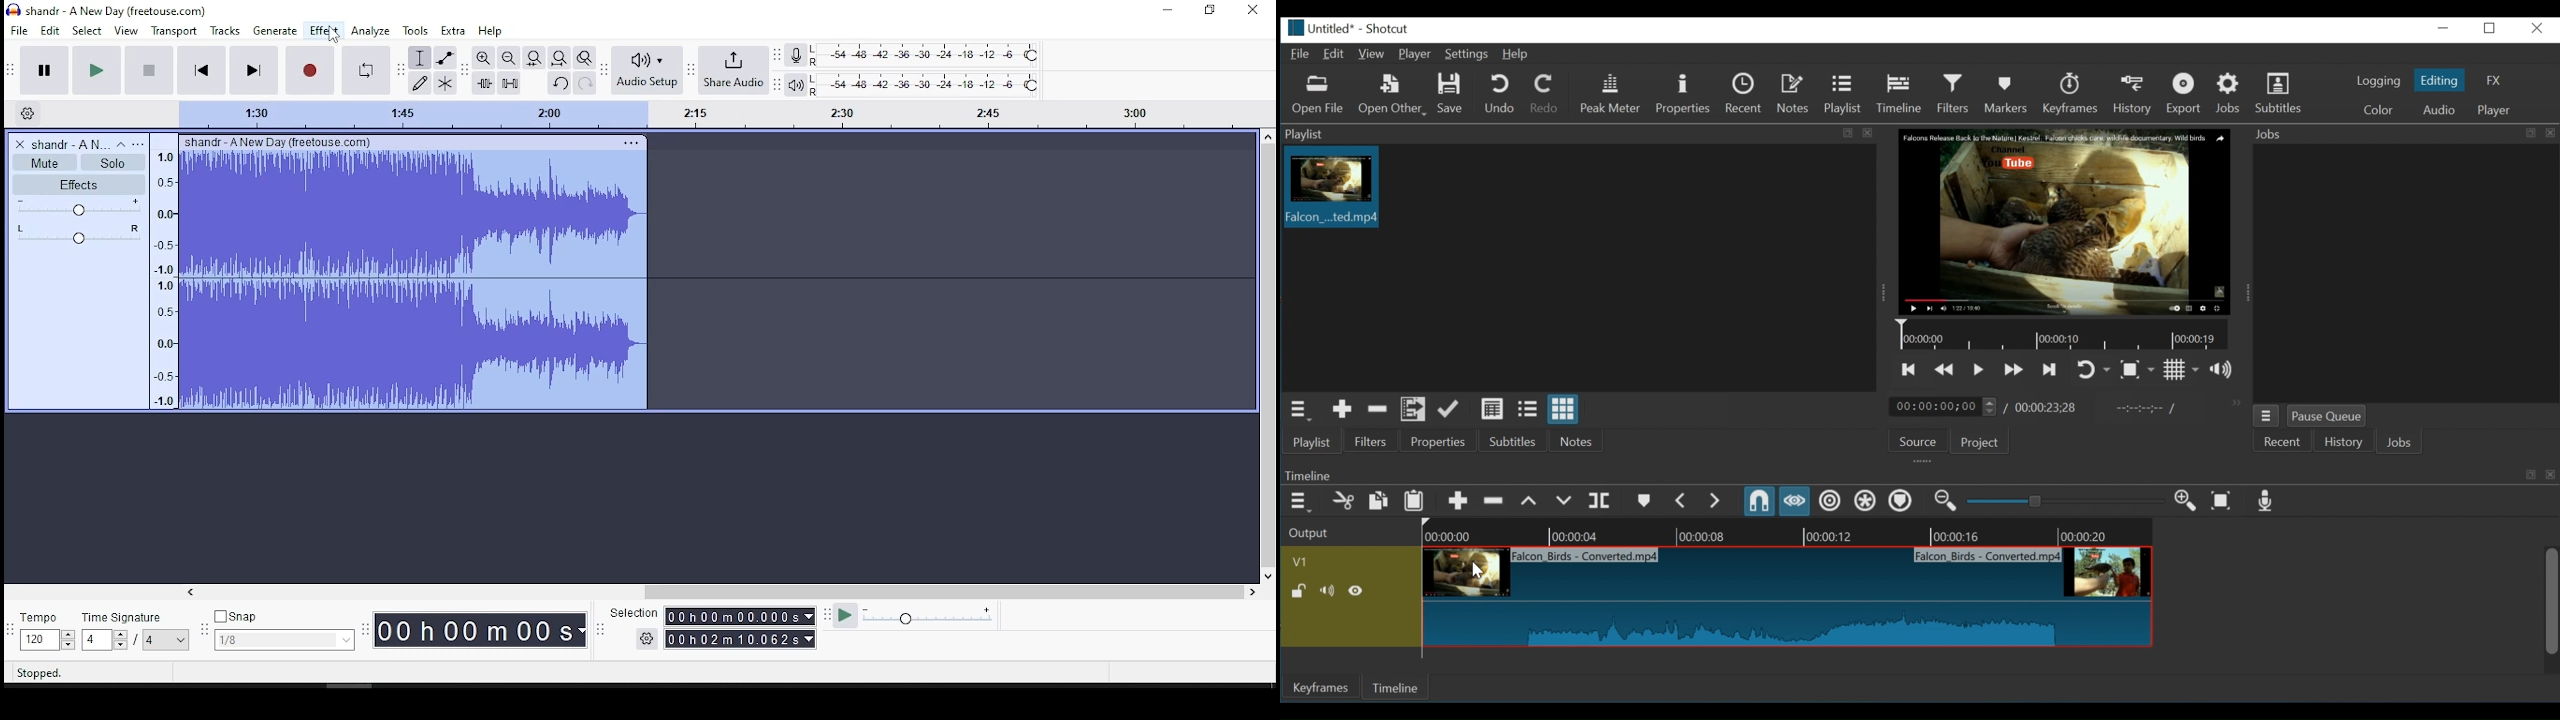 The height and width of the screenshot is (728, 2576). What do you see at coordinates (283, 631) in the screenshot?
I see `snap` at bounding box center [283, 631].